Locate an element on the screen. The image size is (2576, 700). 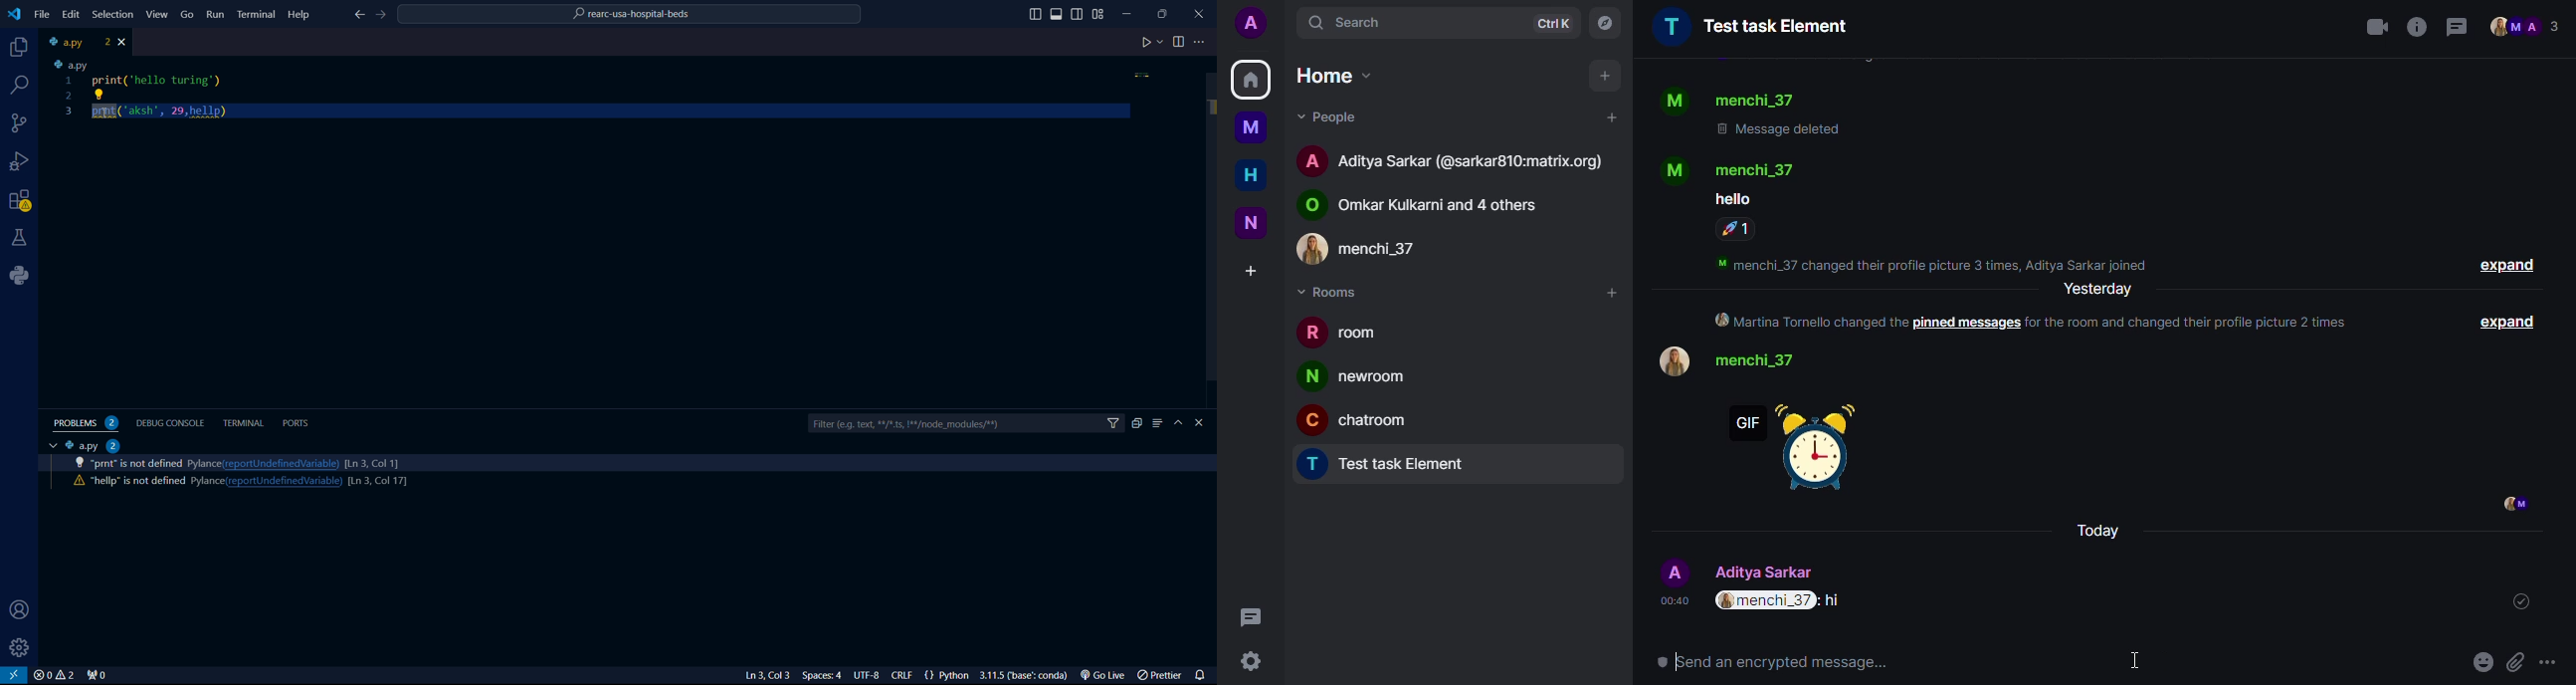
edit is located at coordinates (70, 14).